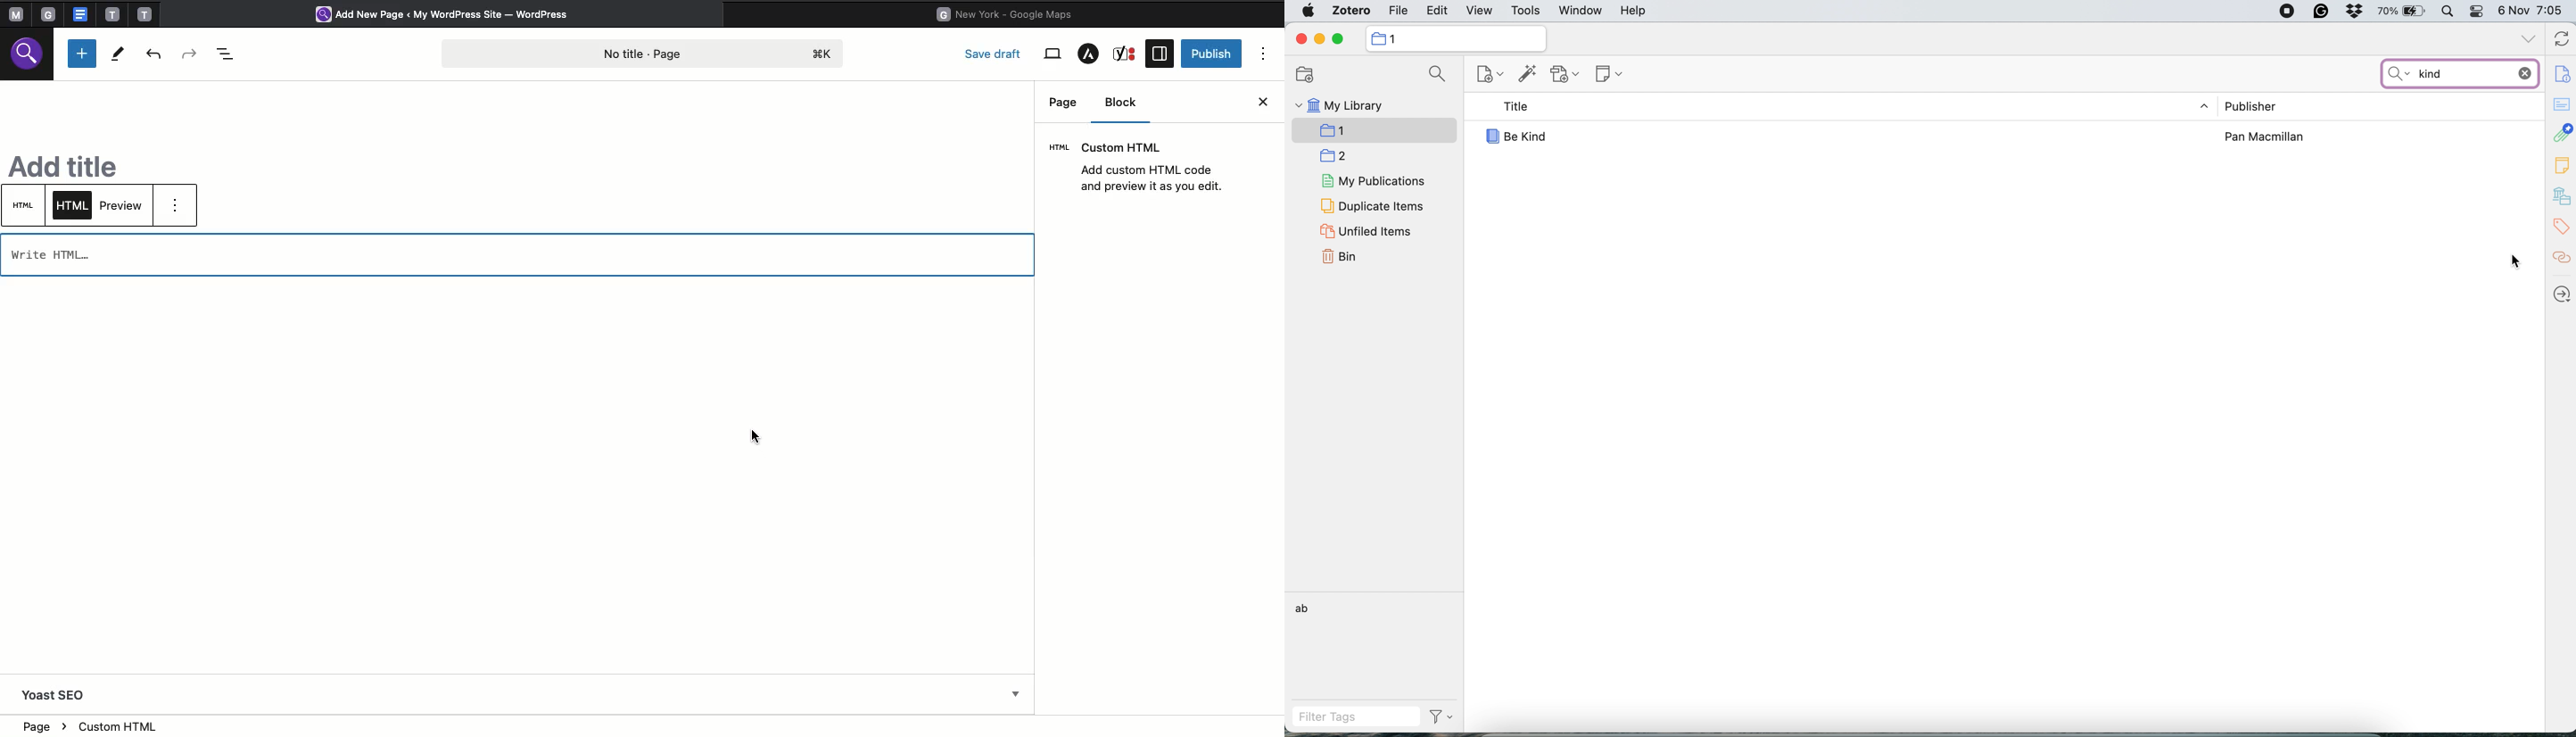  Describe the element at coordinates (450, 15) in the screenshot. I see `Wordpress` at that location.